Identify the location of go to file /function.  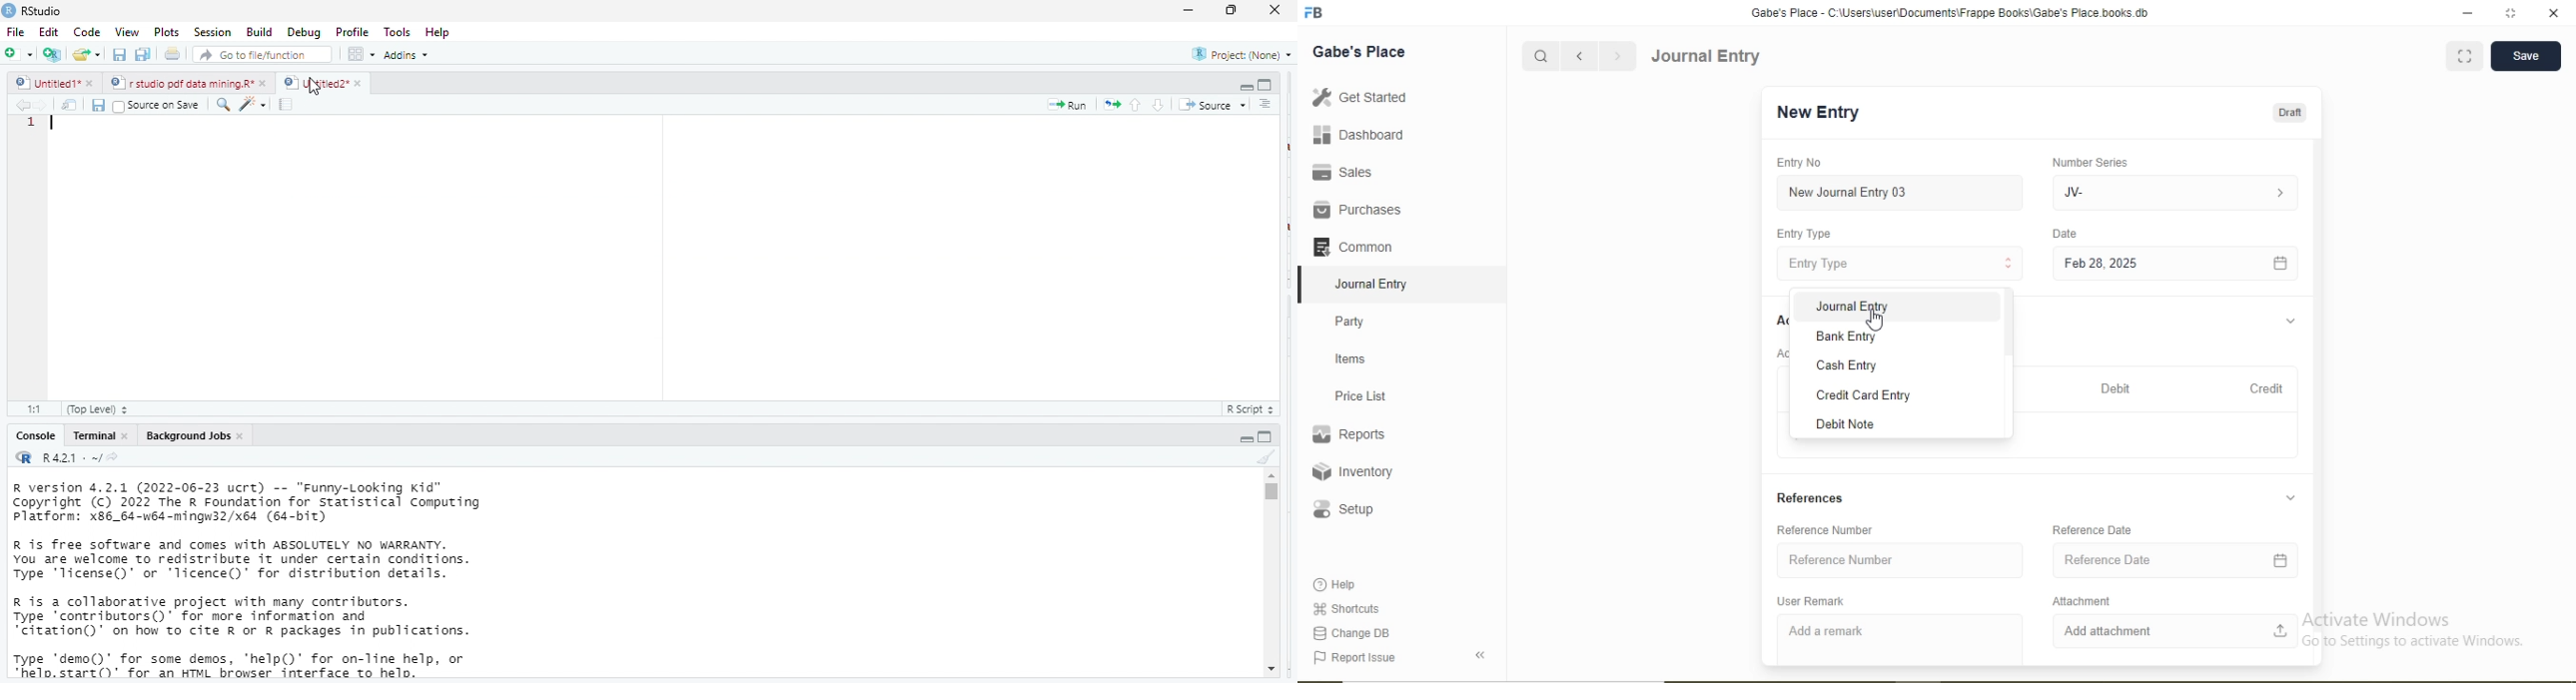
(259, 53).